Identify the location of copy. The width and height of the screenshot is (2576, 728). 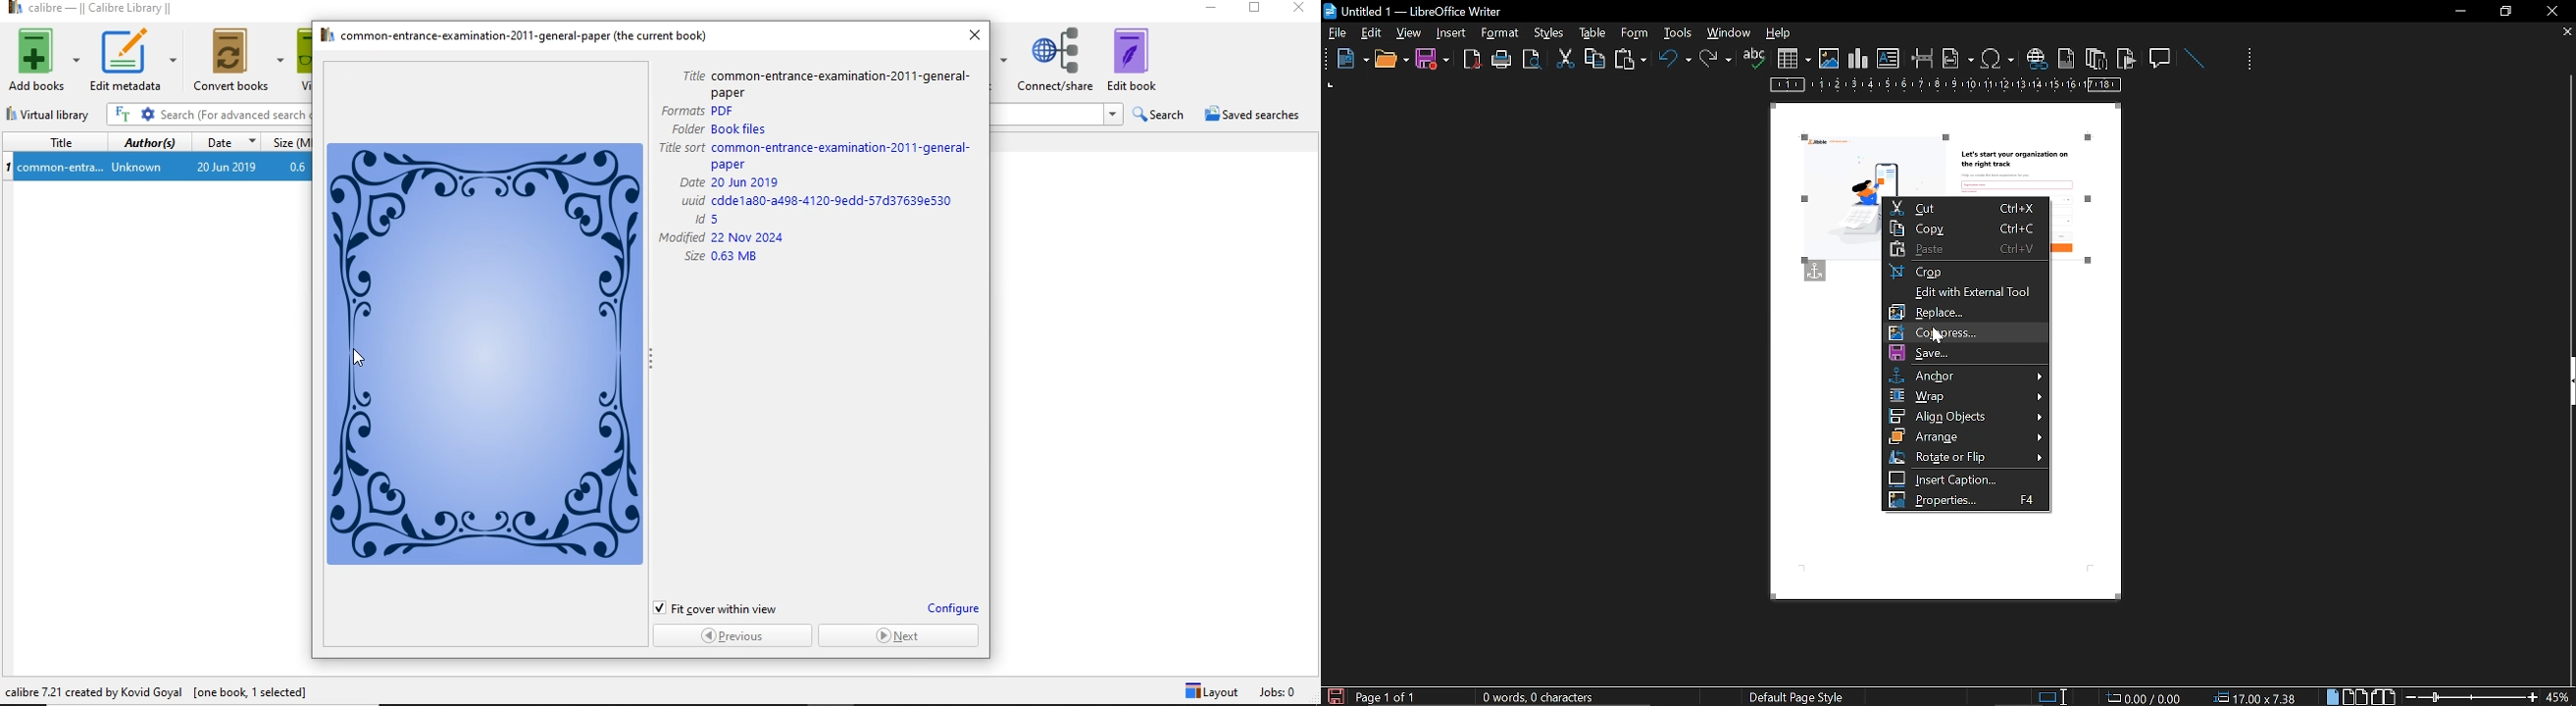
(1594, 58).